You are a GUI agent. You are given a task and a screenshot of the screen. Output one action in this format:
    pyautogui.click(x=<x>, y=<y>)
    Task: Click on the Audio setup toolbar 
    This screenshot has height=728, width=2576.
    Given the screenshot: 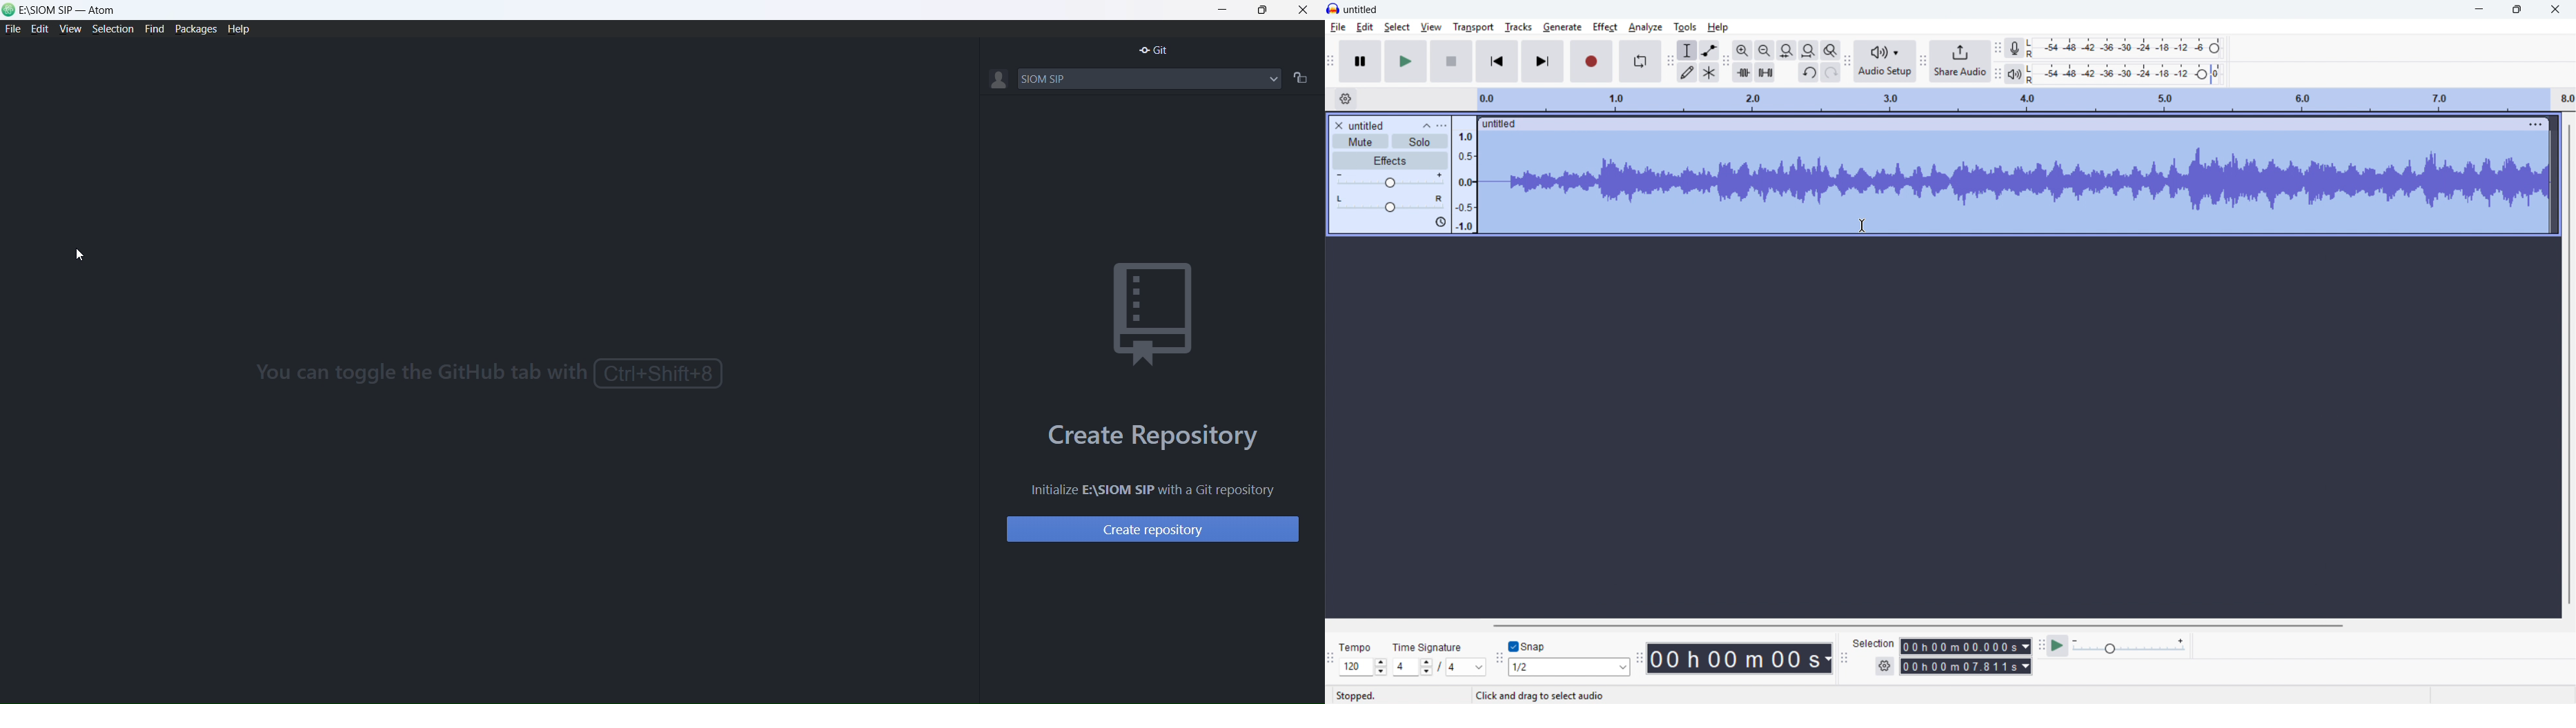 What is the action you would take?
    pyautogui.click(x=1848, y=62)
    